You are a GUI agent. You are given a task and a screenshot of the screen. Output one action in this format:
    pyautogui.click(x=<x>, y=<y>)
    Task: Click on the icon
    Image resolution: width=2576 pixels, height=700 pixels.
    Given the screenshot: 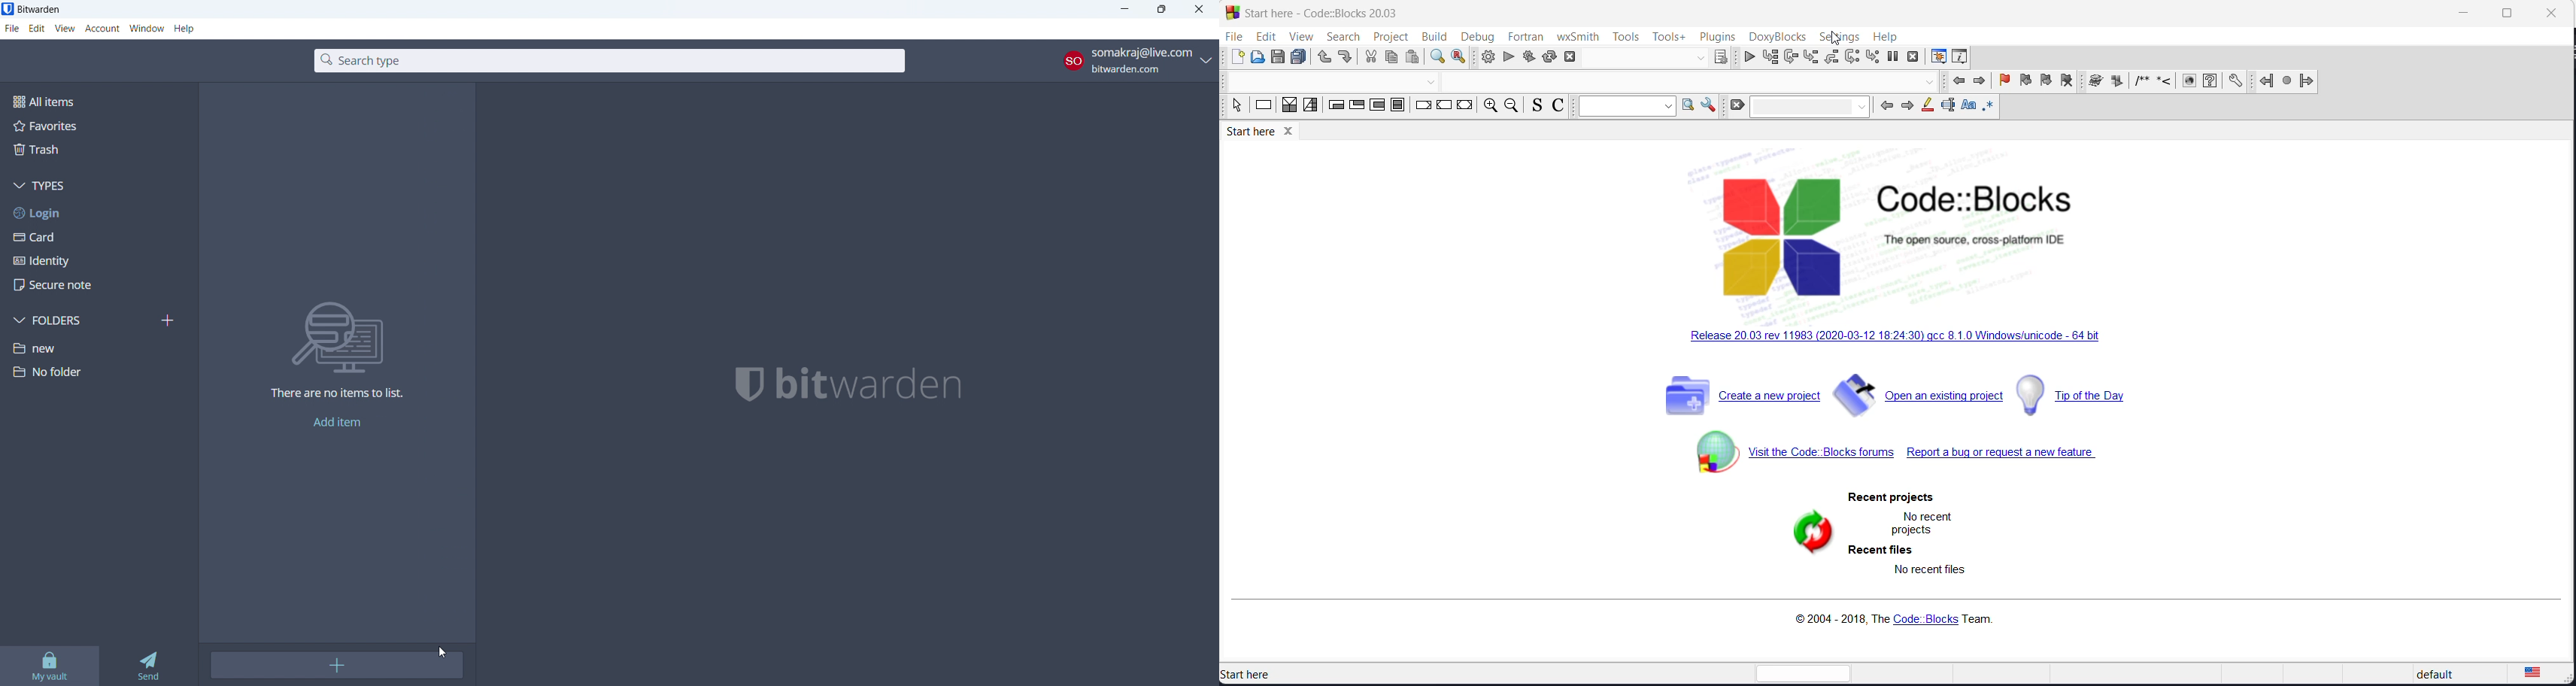 What is the action you would take?
    pyautogui.click(x=2186, y=83)
    